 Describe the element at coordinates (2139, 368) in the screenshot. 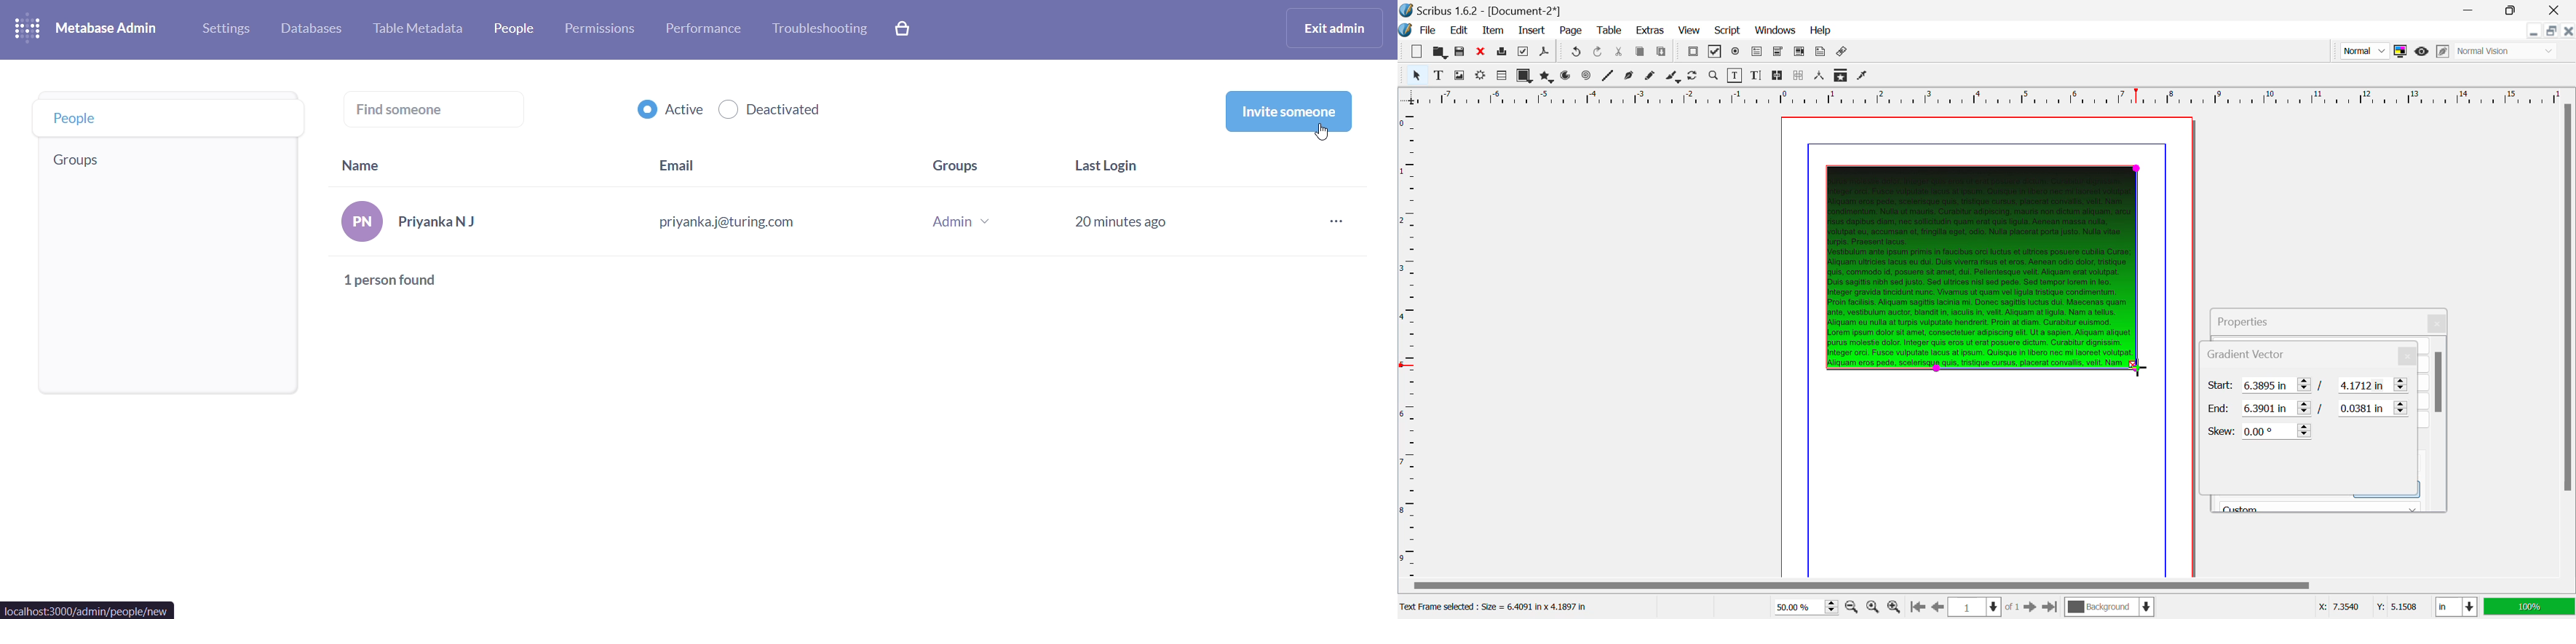

I see `DRAG_TO Cursor Position` at that location.